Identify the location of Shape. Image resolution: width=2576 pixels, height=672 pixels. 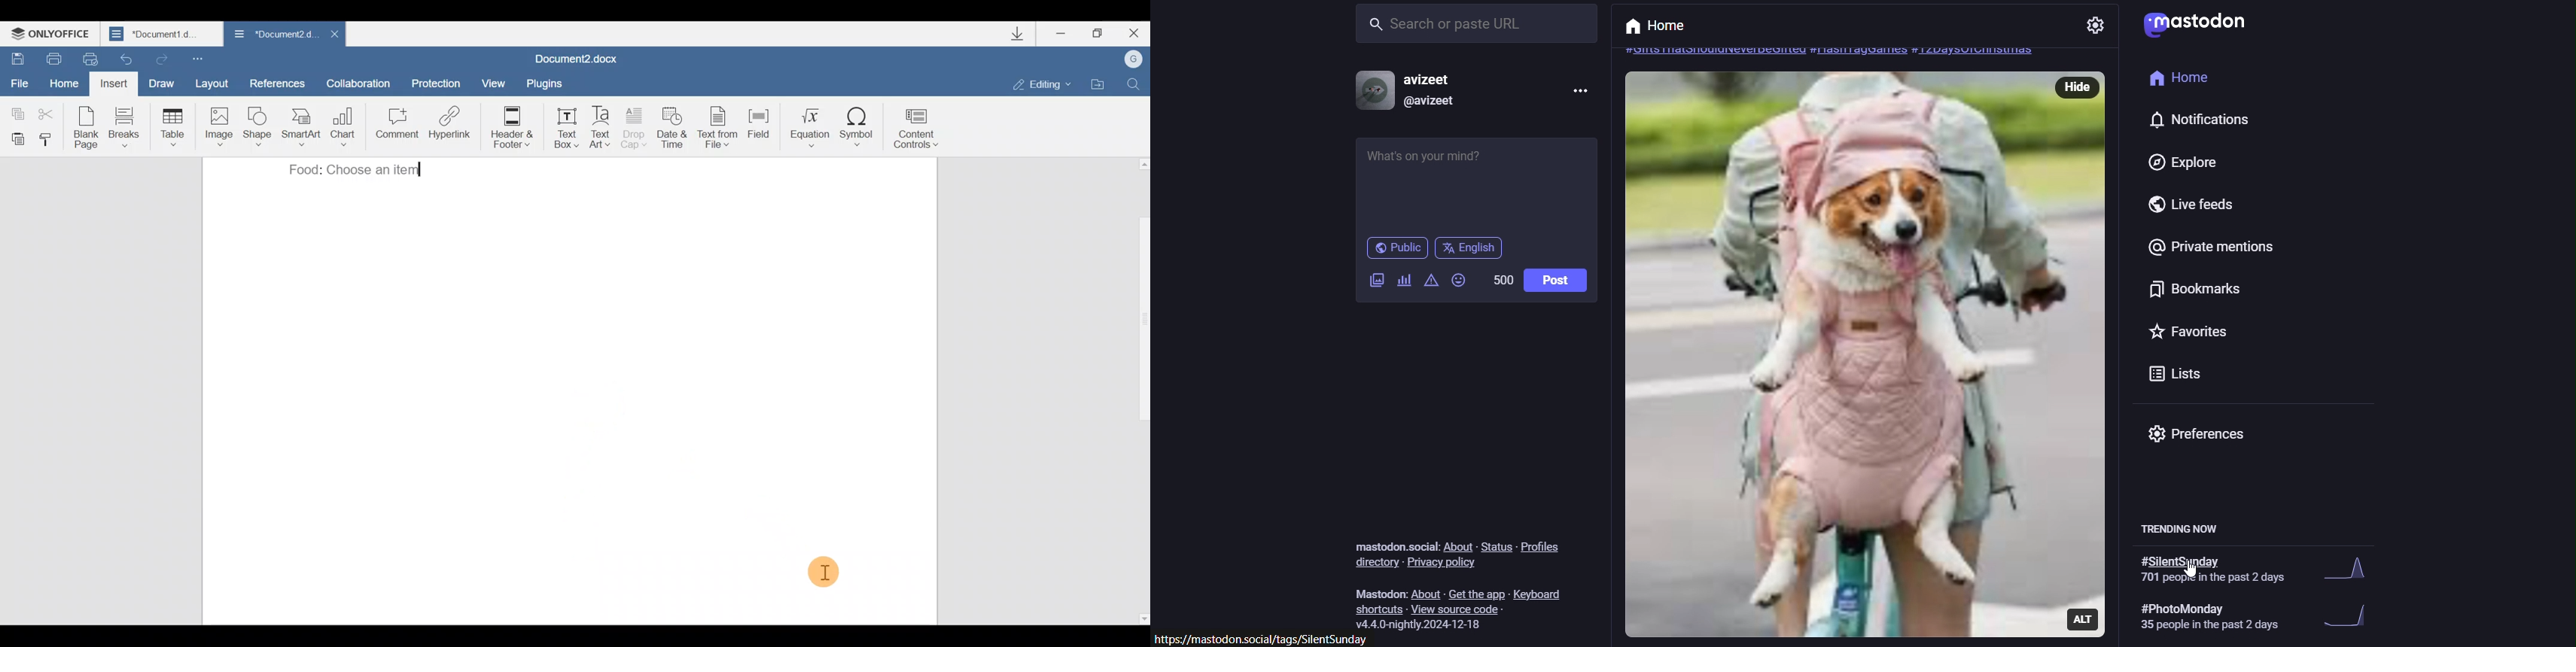
(259, 125).